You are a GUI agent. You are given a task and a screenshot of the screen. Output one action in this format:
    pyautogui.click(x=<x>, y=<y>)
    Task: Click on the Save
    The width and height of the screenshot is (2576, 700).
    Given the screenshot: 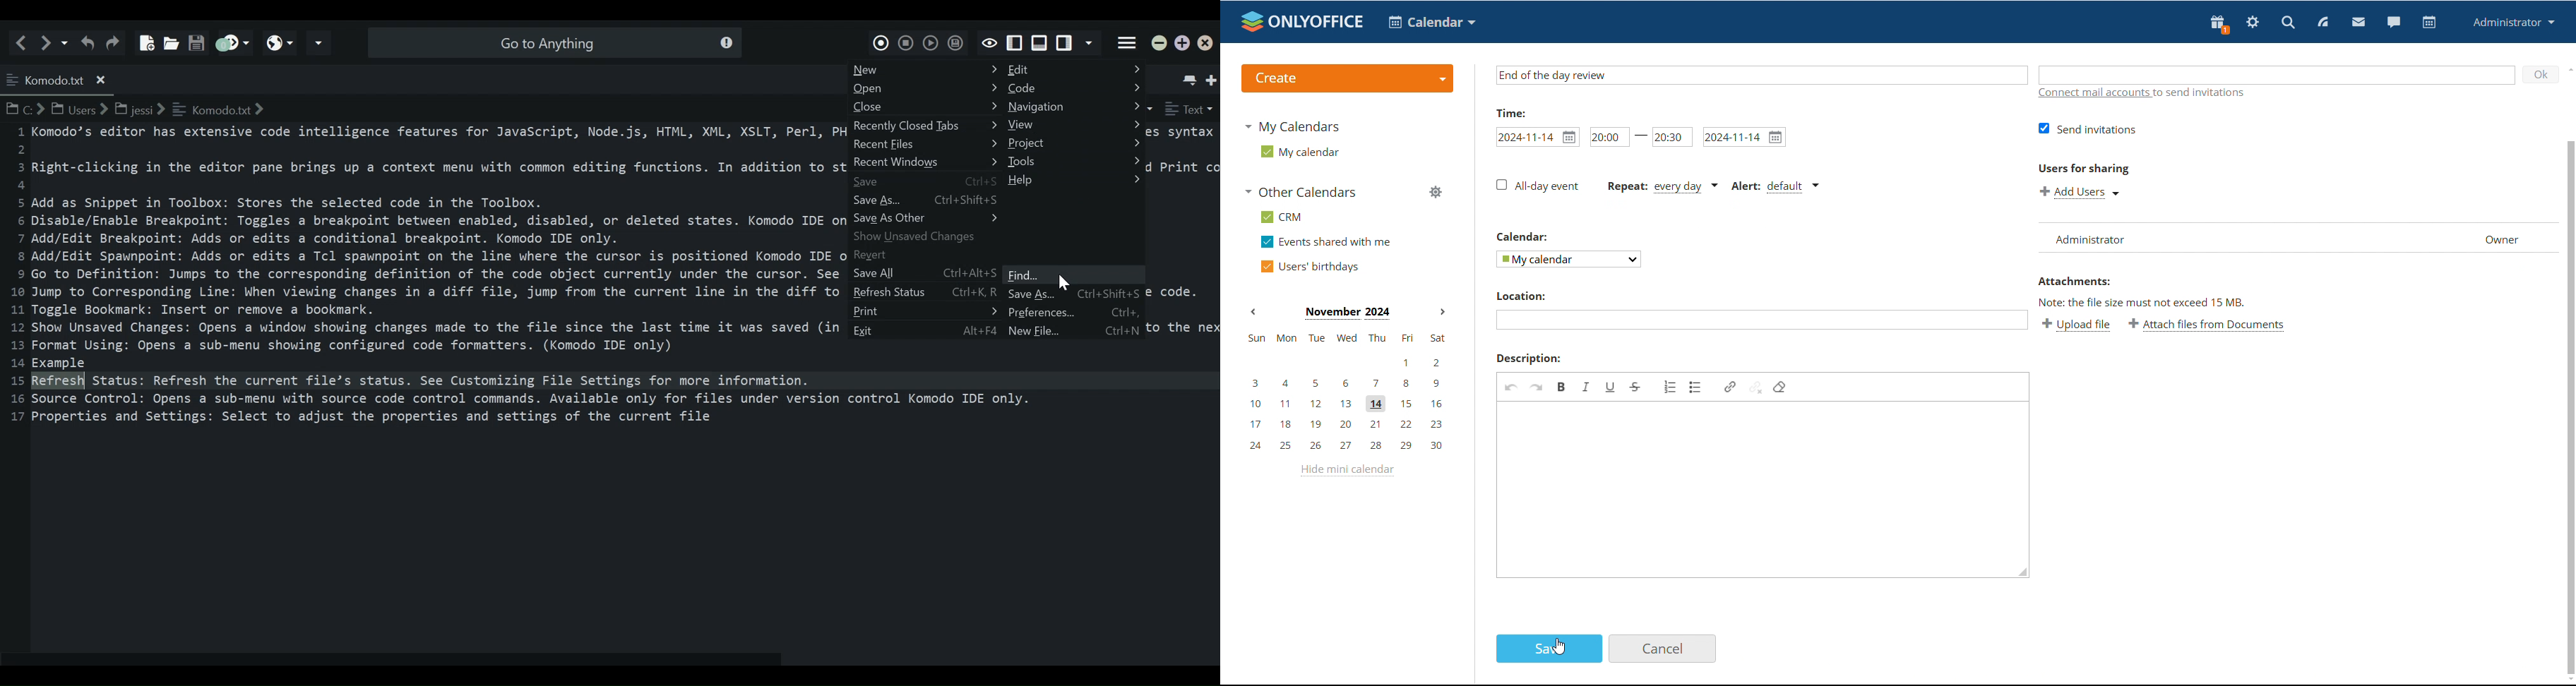 What is the action you would take?
    pyautogui.click(x=196, y=39)
    